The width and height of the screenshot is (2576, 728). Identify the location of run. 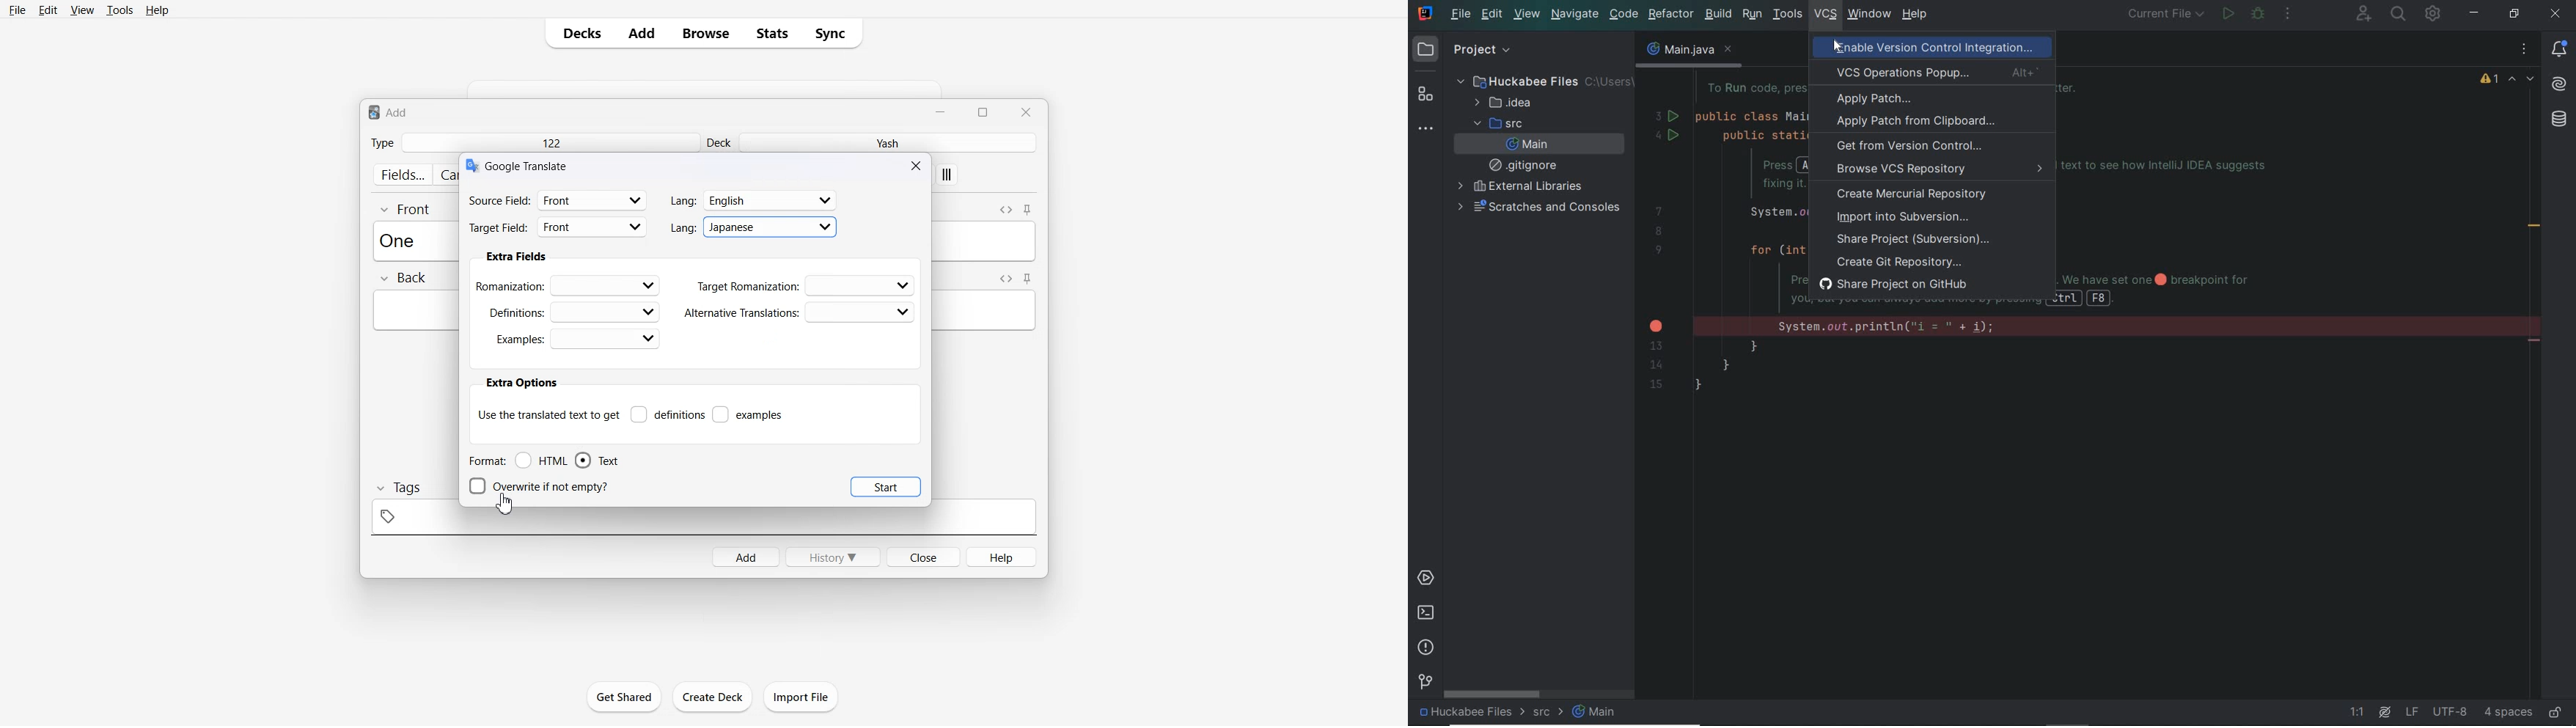
(2228, 15).